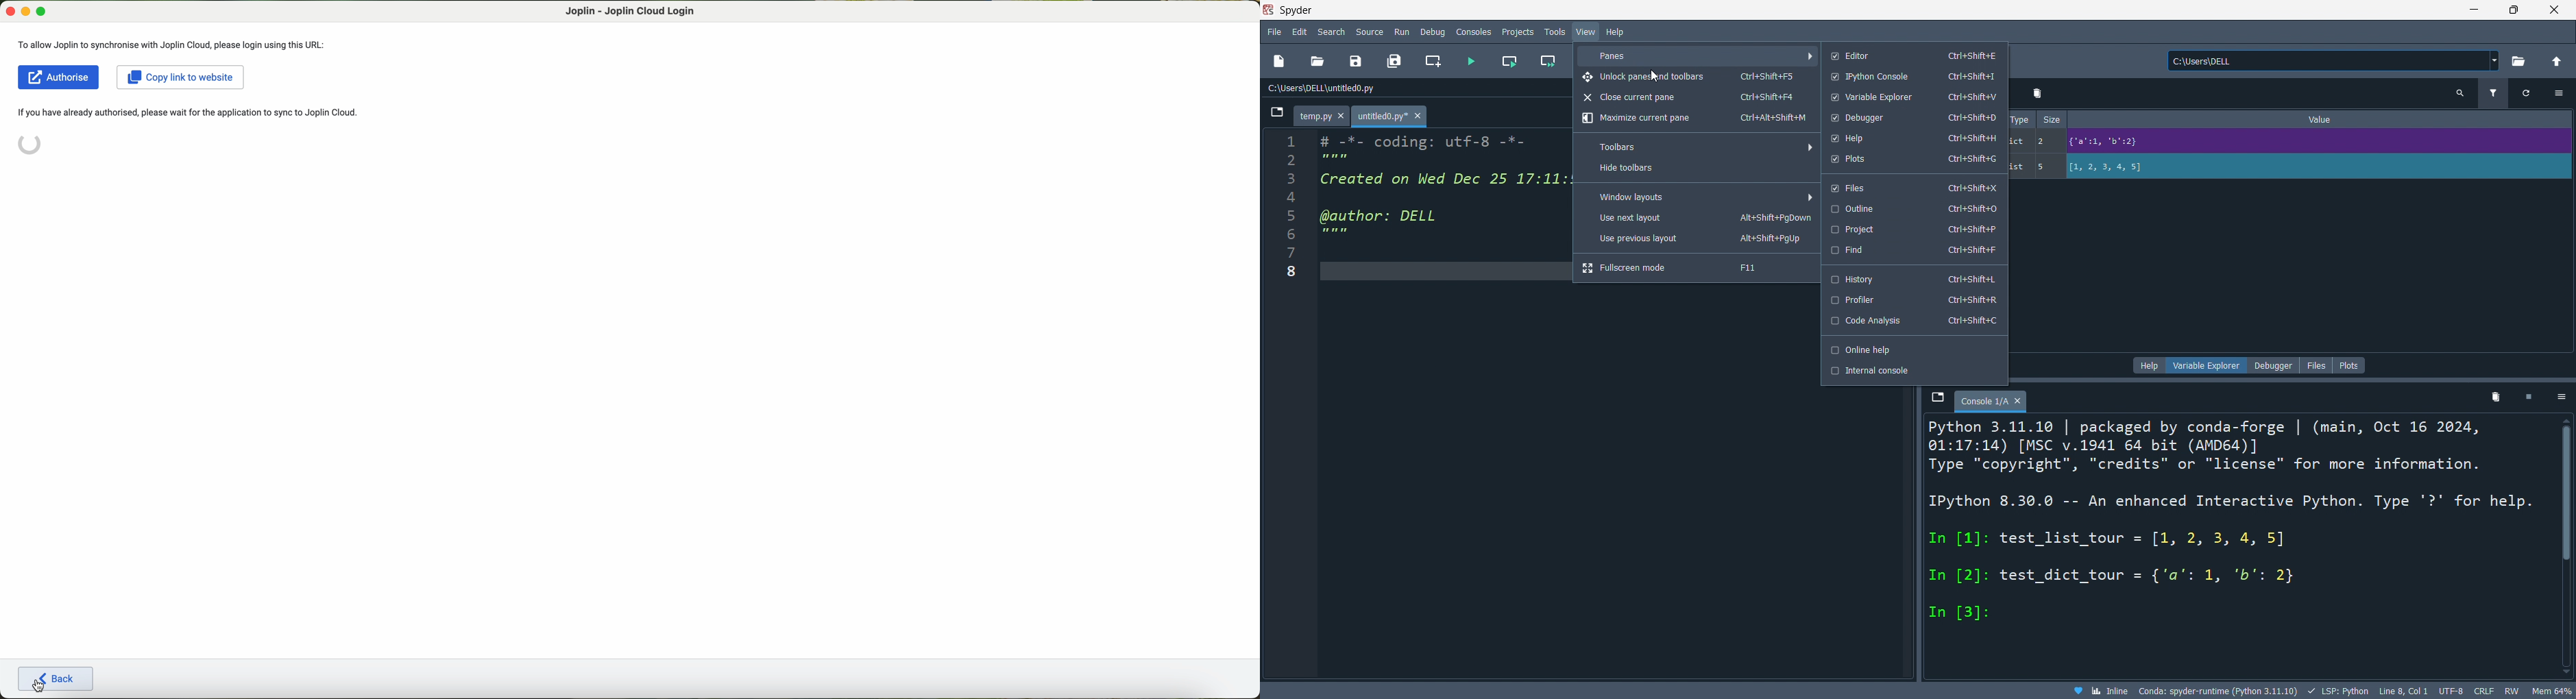  I want to click on cursor, so click(40, 680).